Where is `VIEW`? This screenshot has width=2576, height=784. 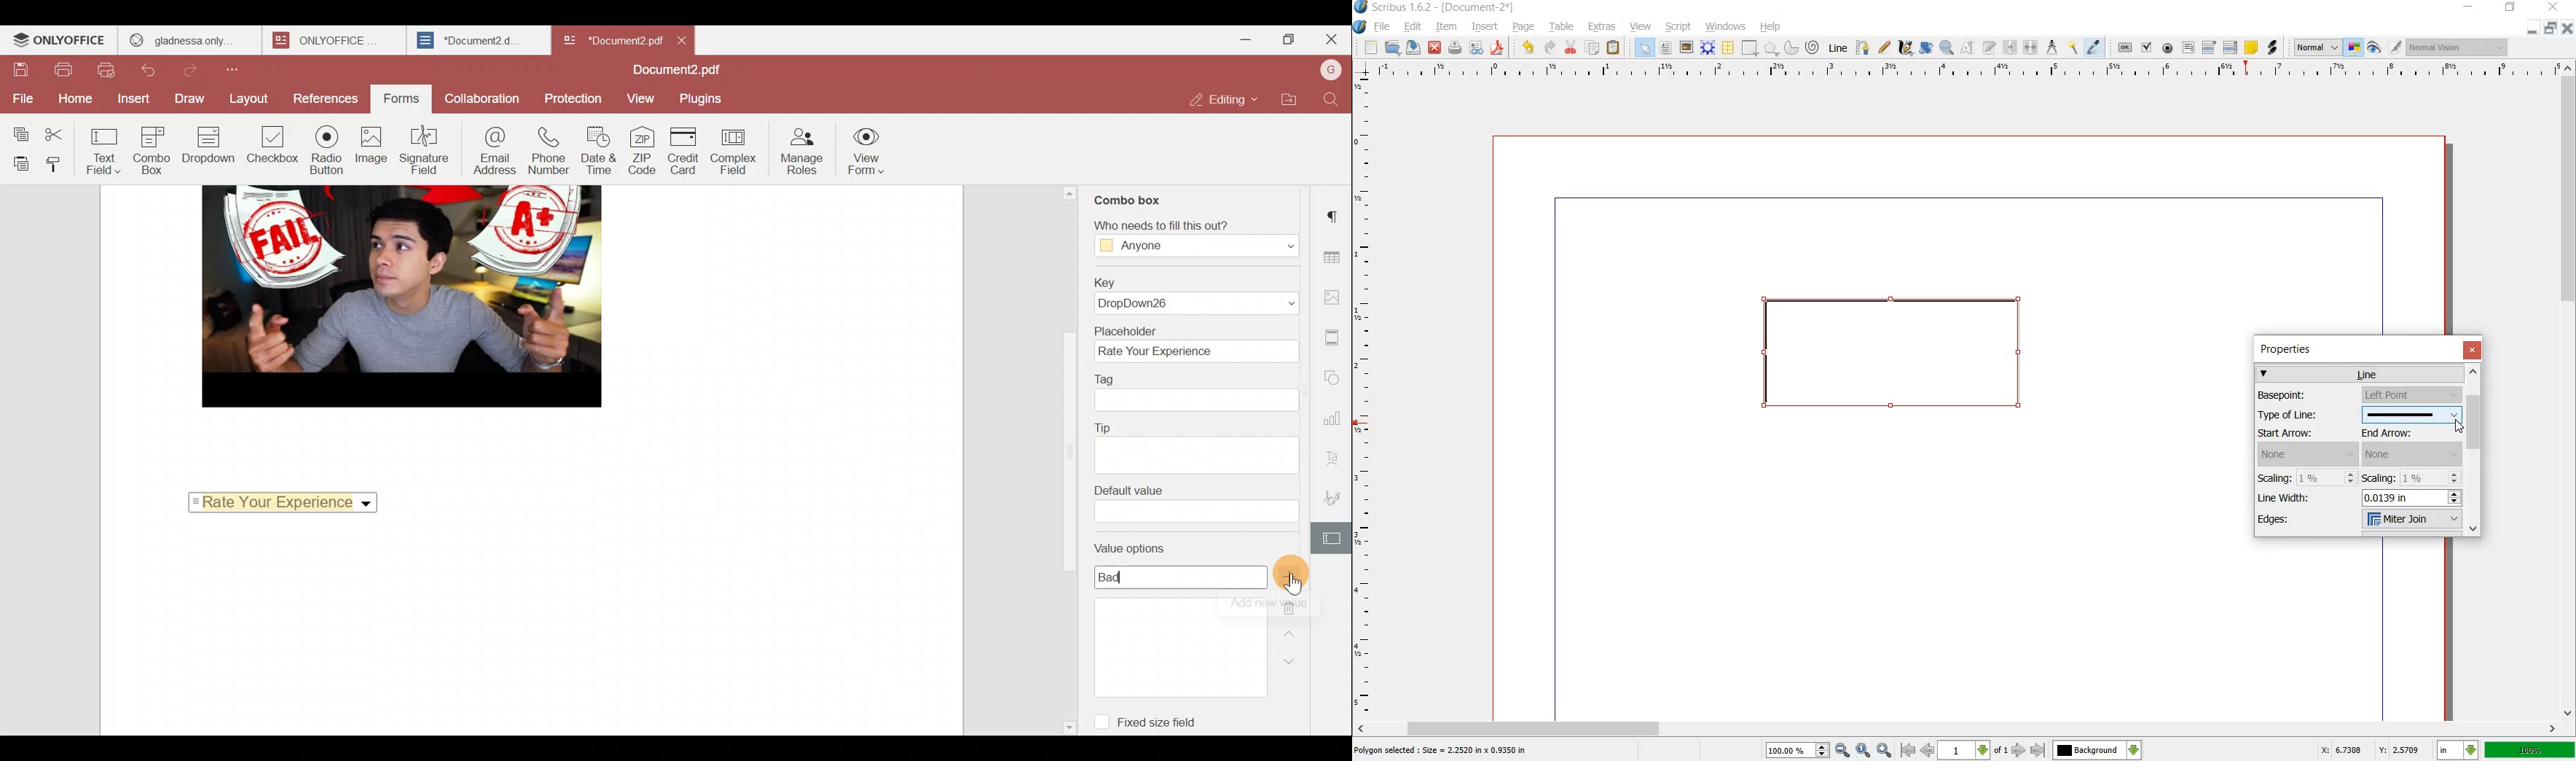
VIEW is located at coordinates (1639, 28).